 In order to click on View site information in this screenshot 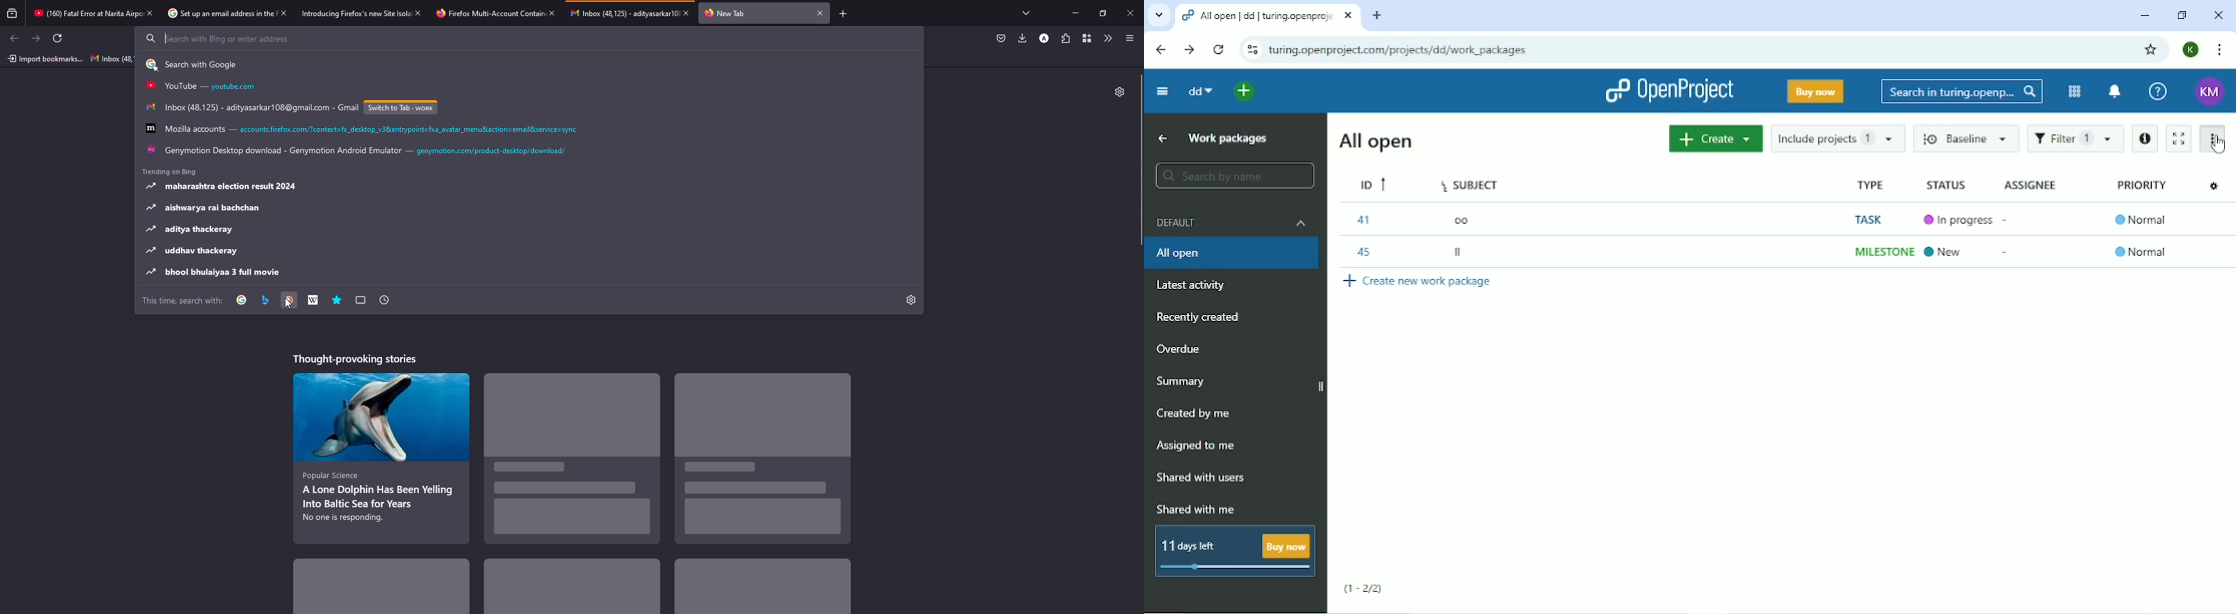, I will do `click(1251, 50)`.